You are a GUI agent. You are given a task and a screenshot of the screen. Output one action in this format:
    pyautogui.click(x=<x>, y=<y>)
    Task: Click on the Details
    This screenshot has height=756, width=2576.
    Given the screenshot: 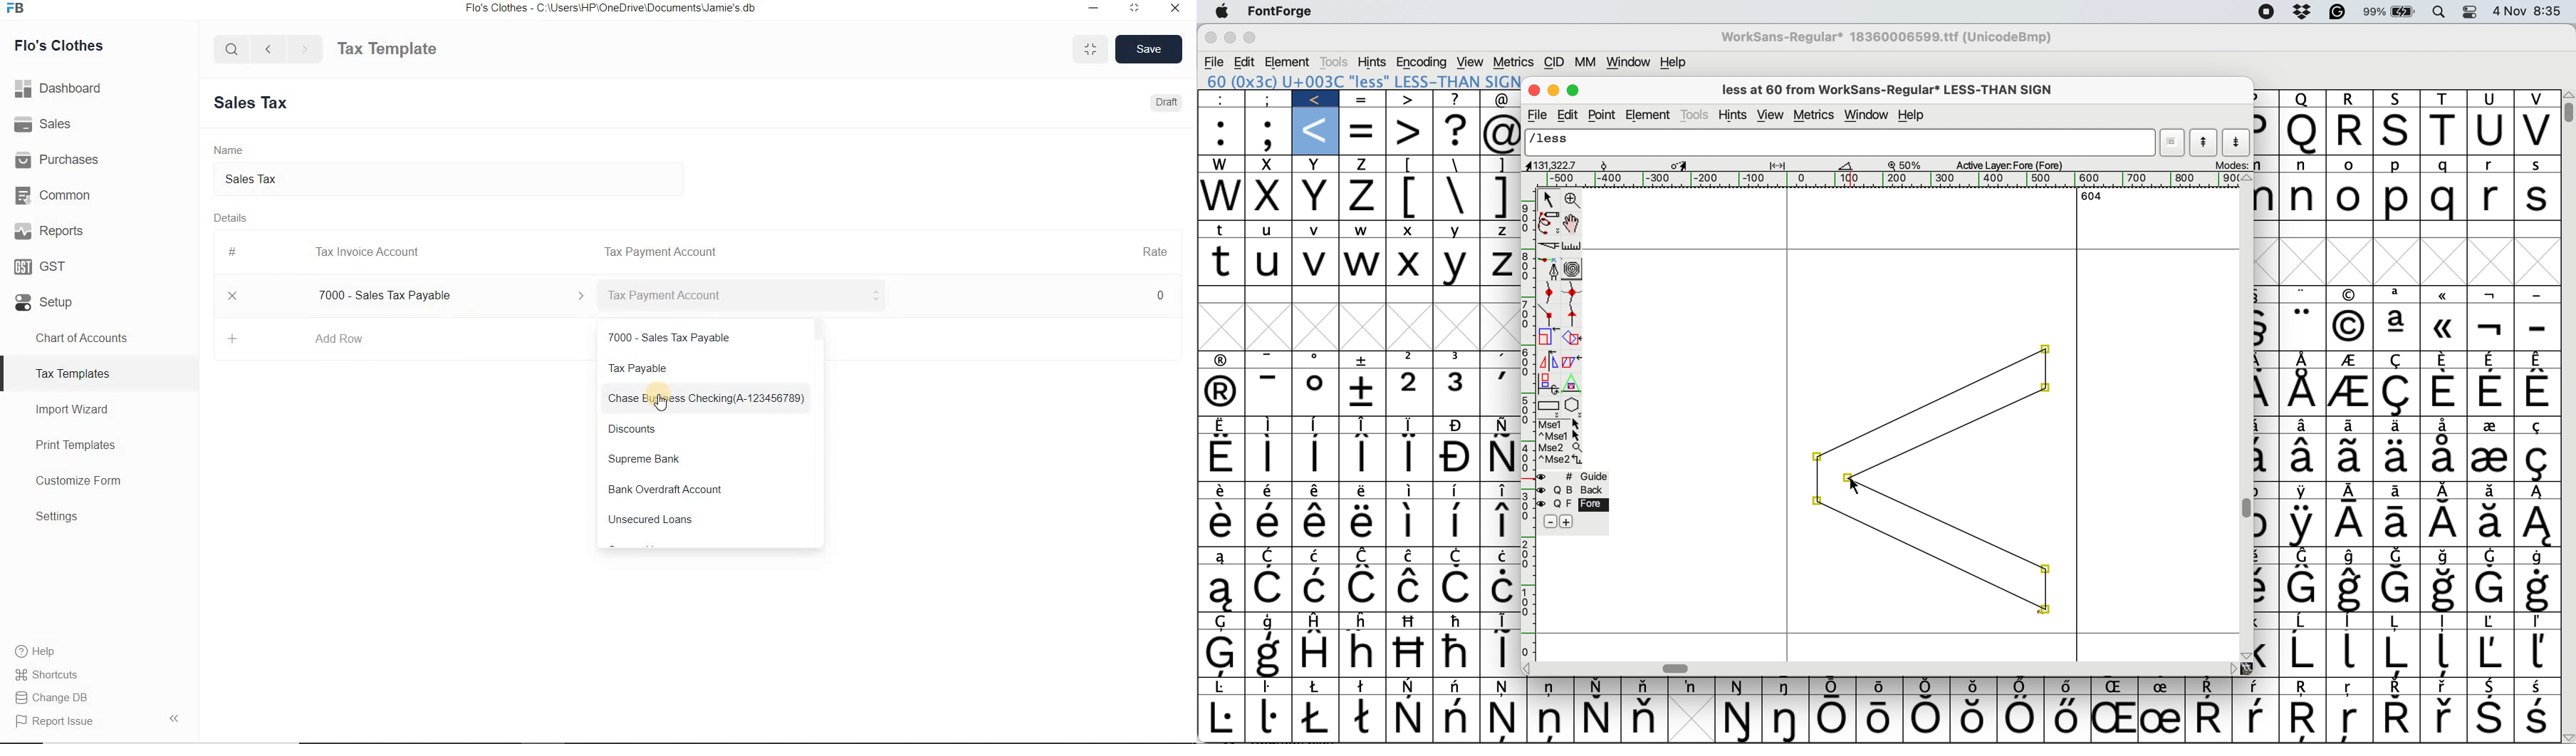 What is the action you would take?
    pyautogui.click(x=231, y=217)
    